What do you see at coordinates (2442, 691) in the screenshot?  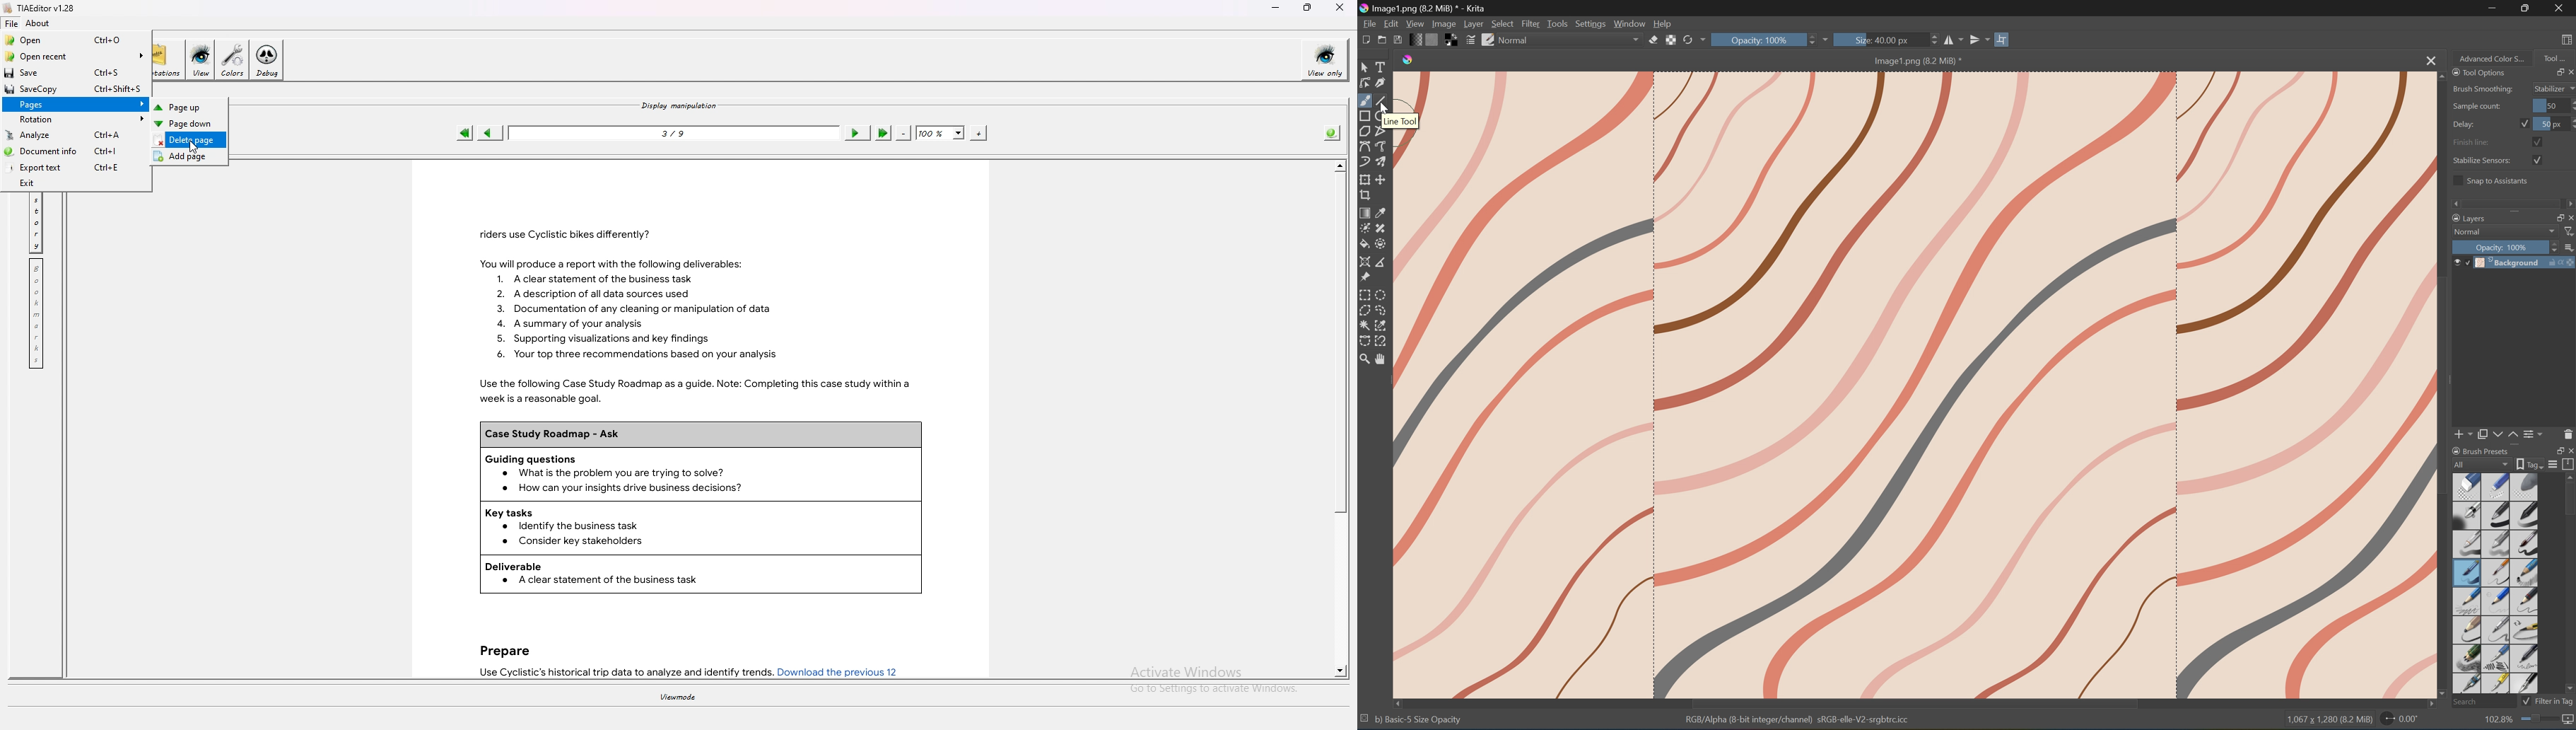 I see `Scroll Down` at bounding box center [2442, 691].